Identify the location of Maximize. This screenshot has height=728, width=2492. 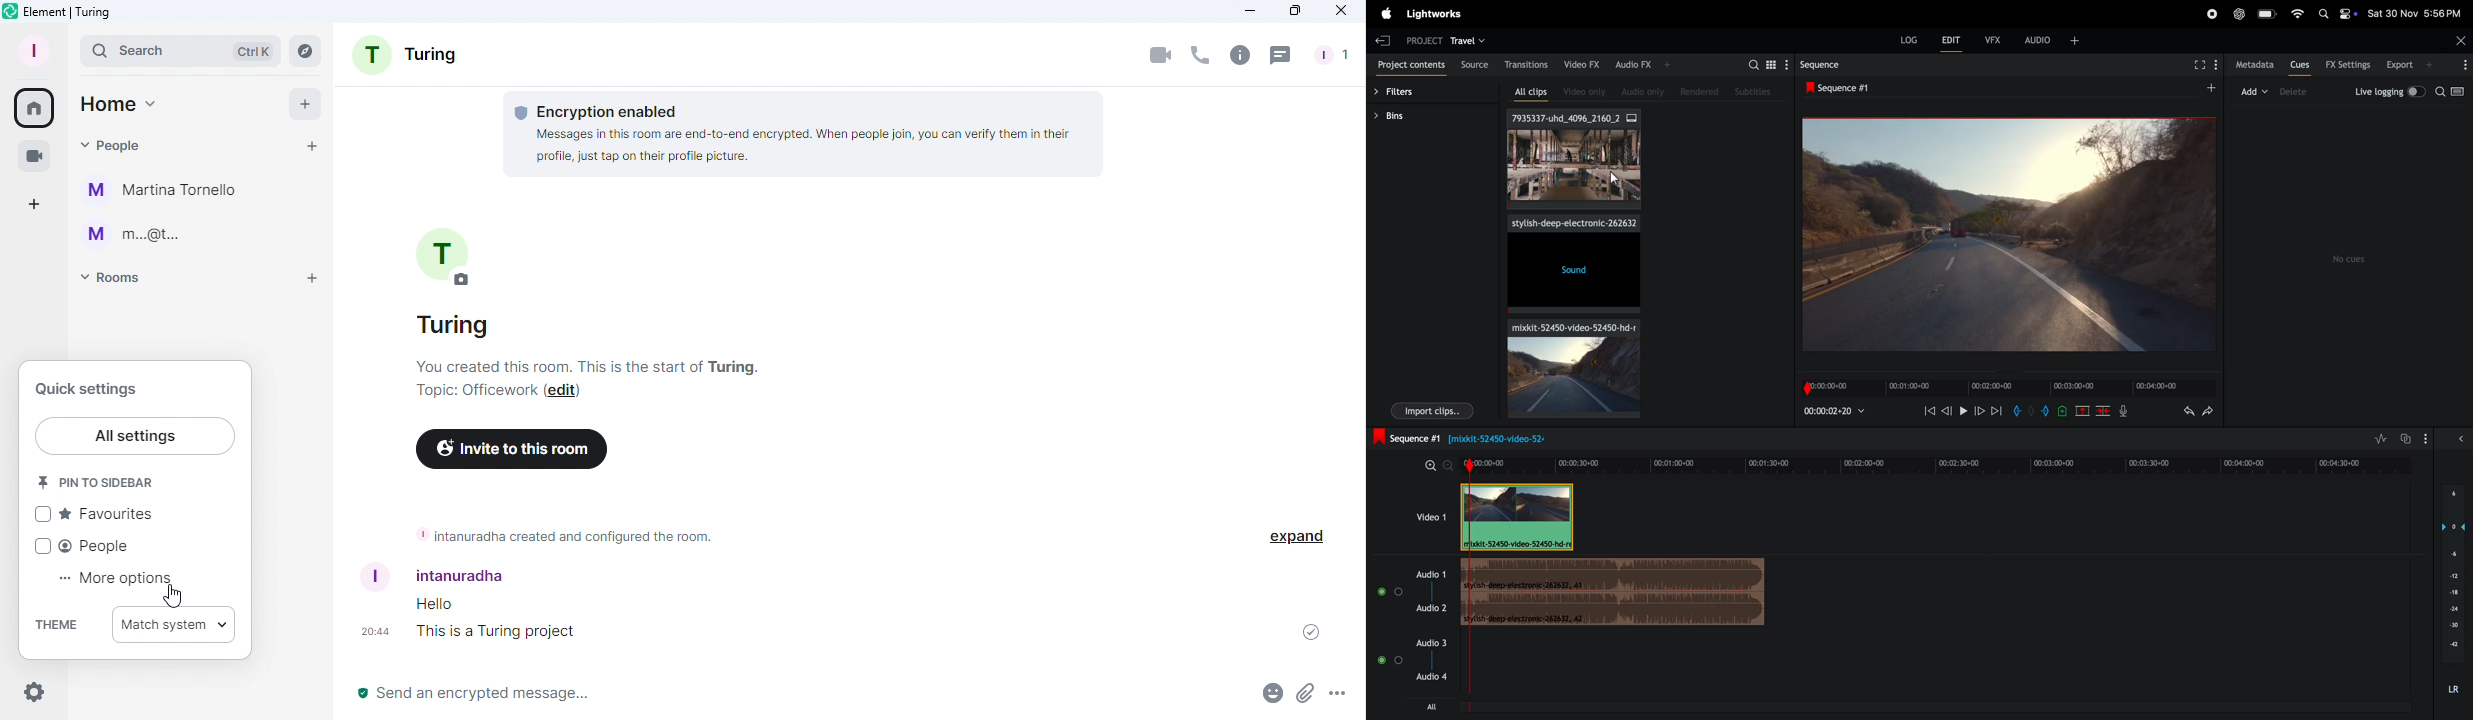
(1288, 12).